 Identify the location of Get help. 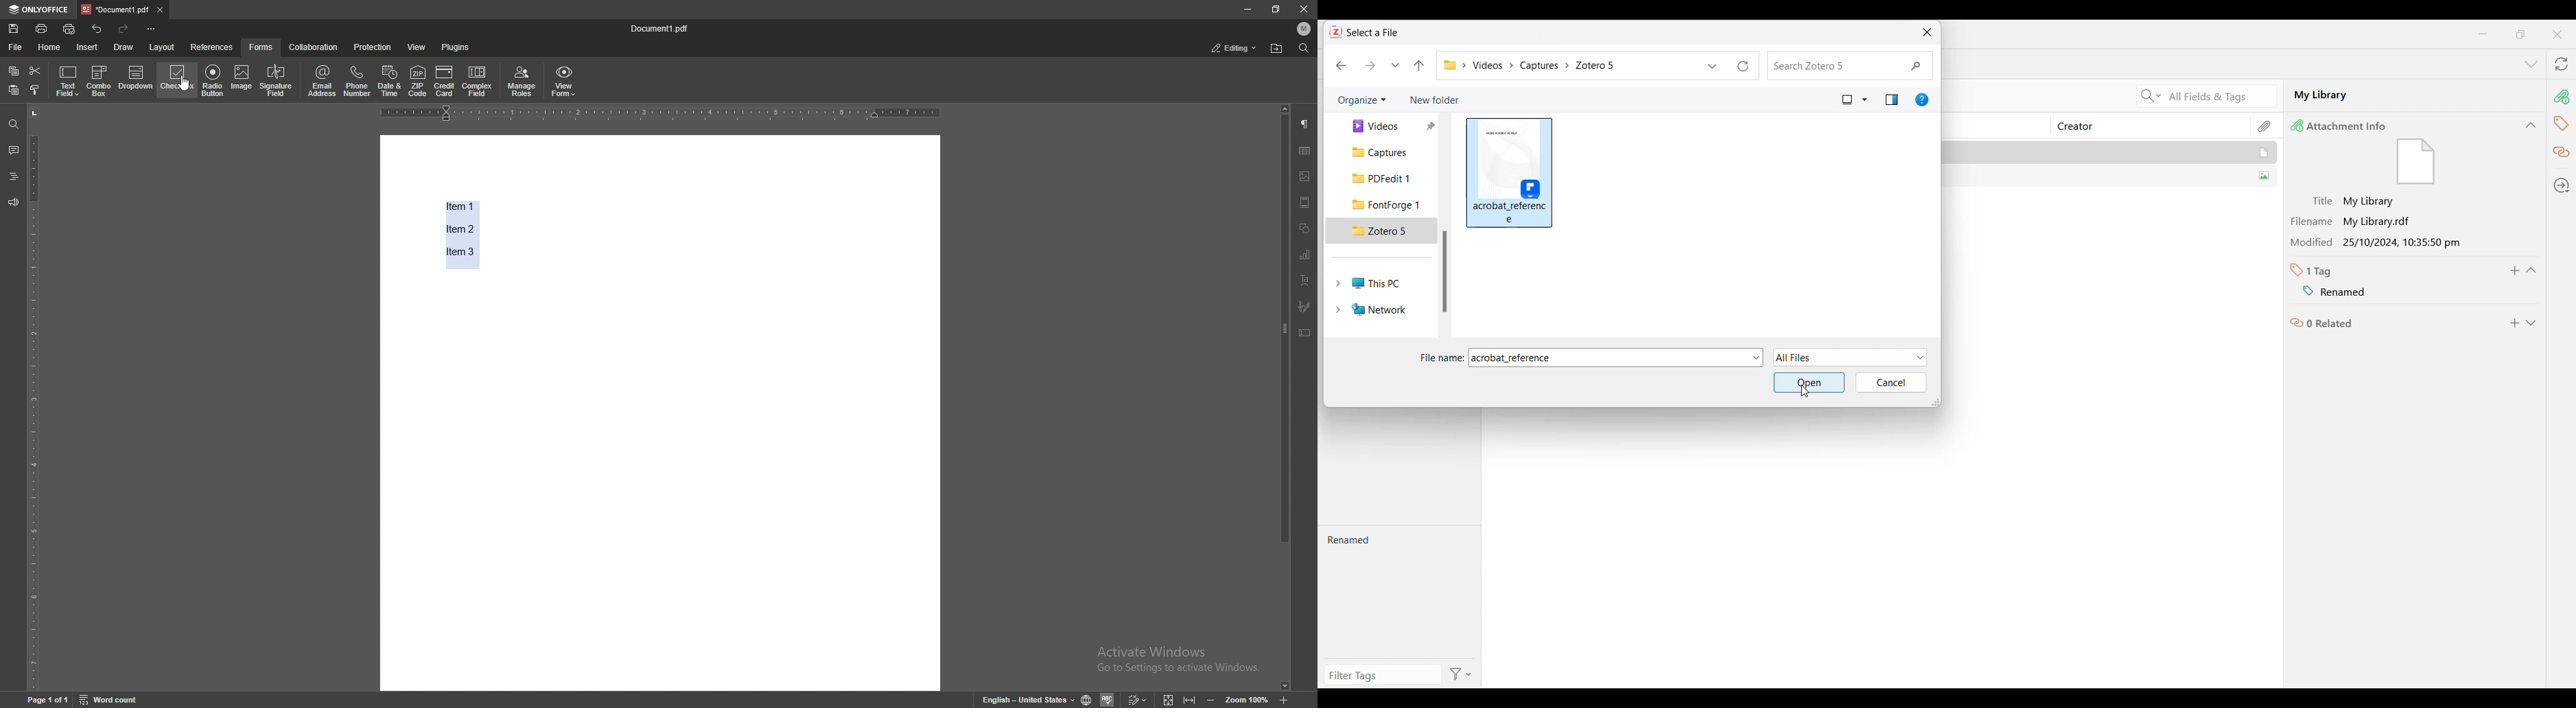
(1922, 100).